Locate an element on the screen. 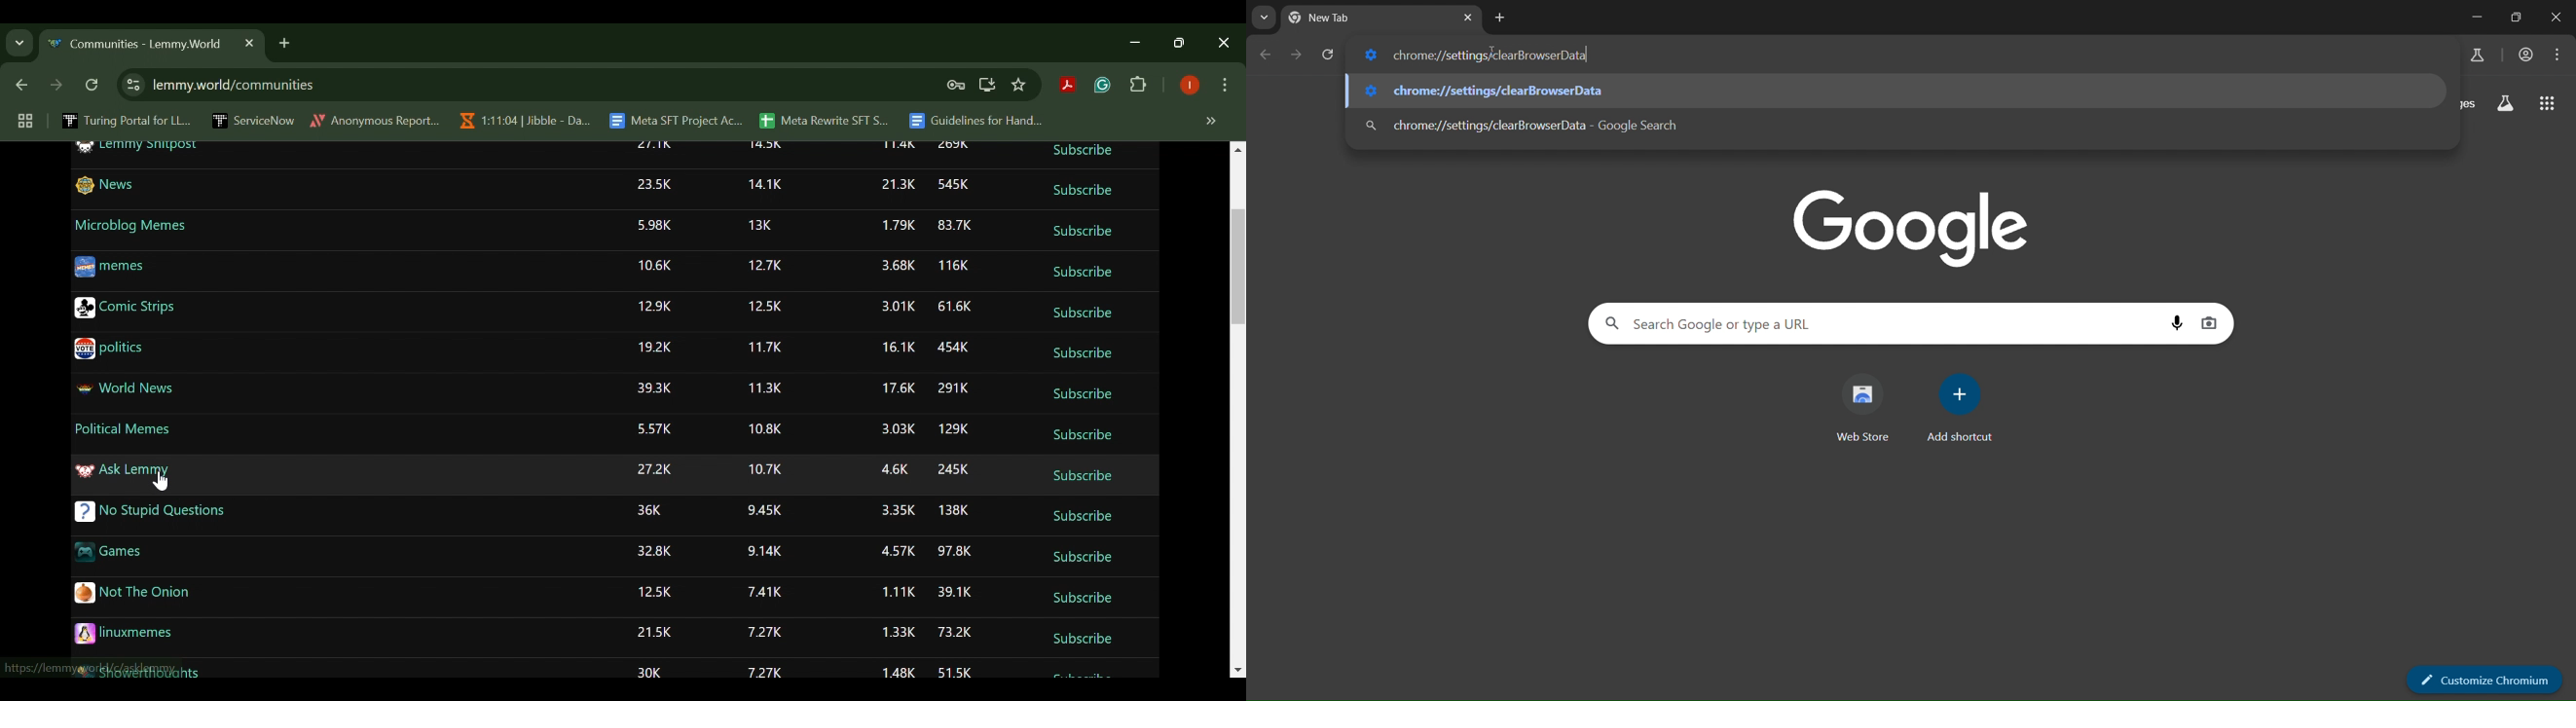  Showerthoughts is located at coordinates (135, 674).